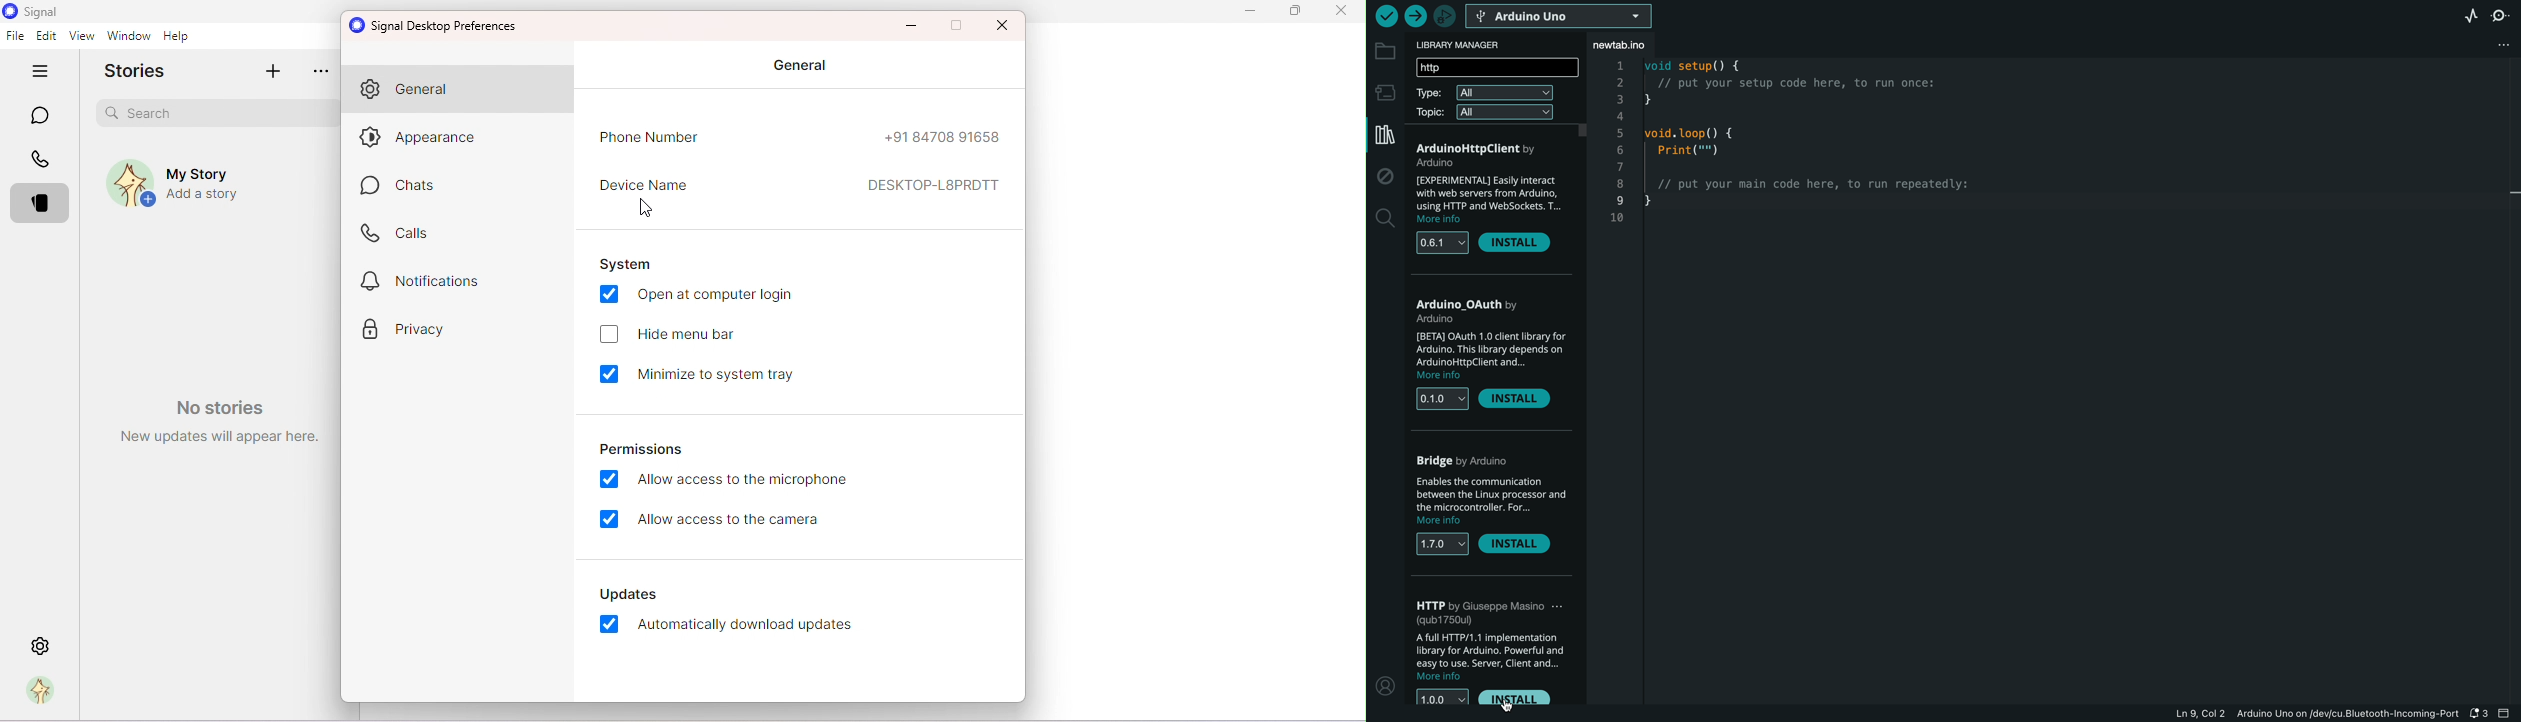  What do you see at coordinates (324, 70) in the screenshot?
I see `more options` at bounding box center [324, 70].